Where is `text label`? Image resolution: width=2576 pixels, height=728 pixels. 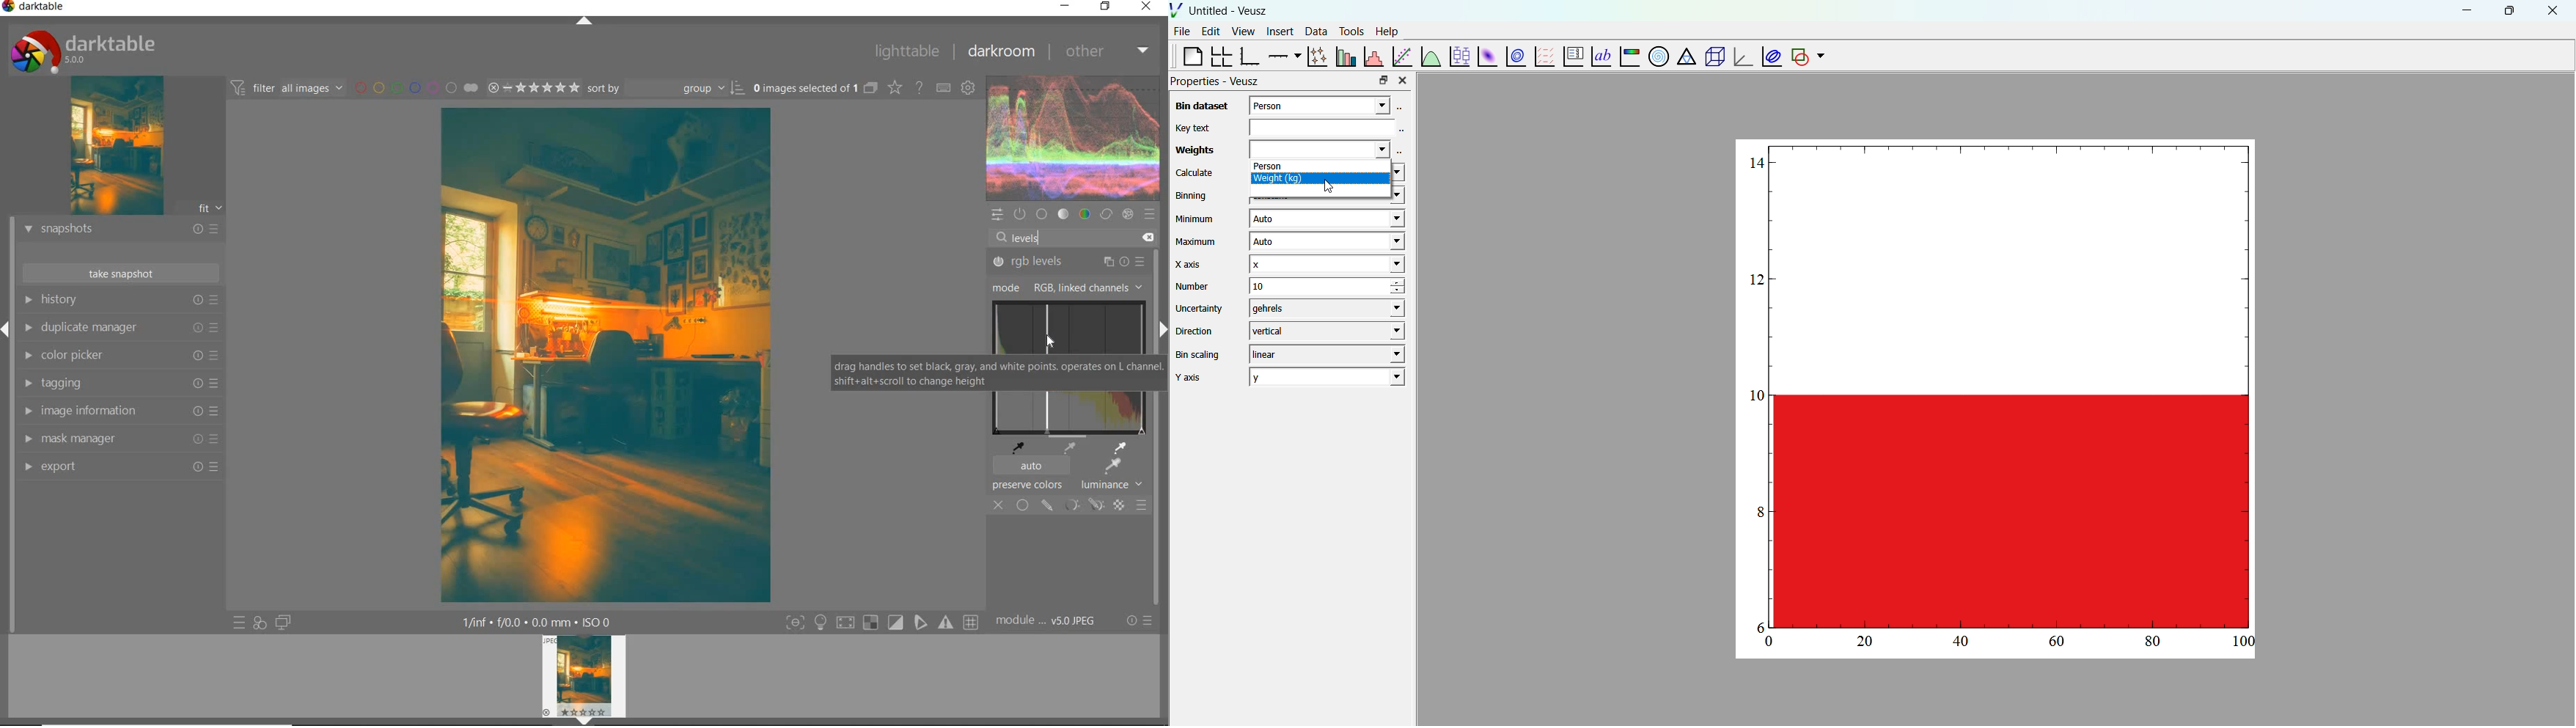
text label is located at coordinates (1599, 55).